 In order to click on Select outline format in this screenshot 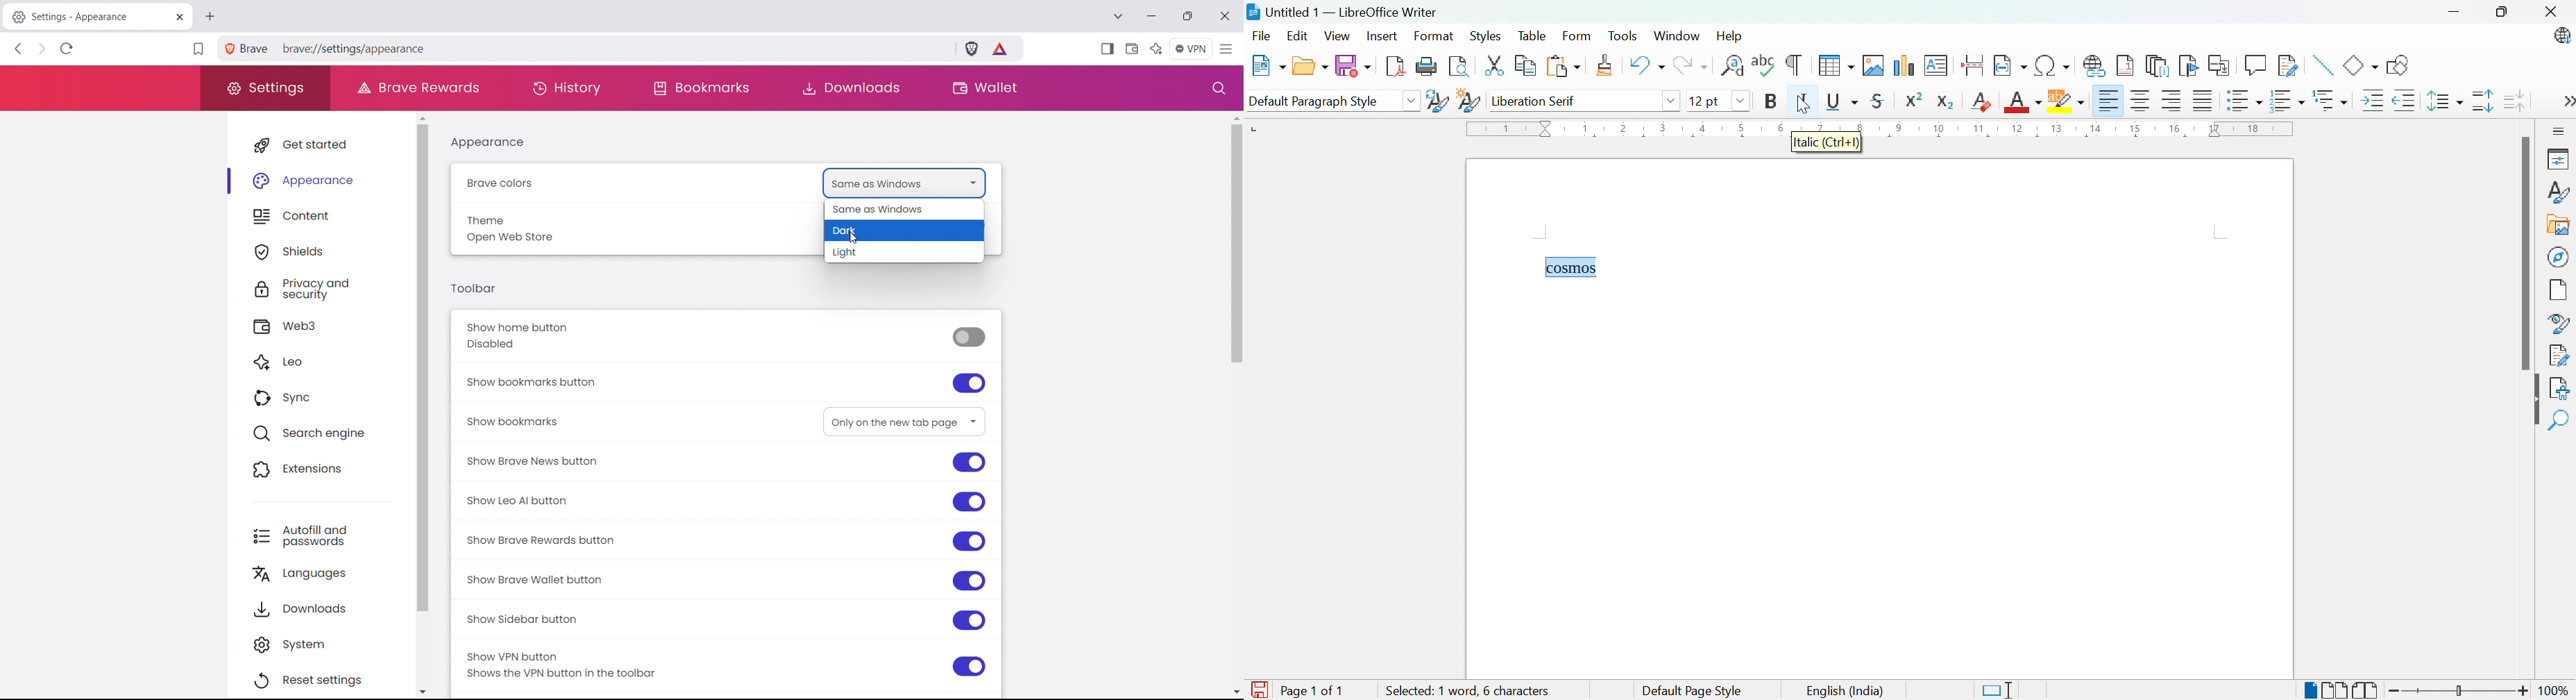, I will do `click(2331, 102)`.